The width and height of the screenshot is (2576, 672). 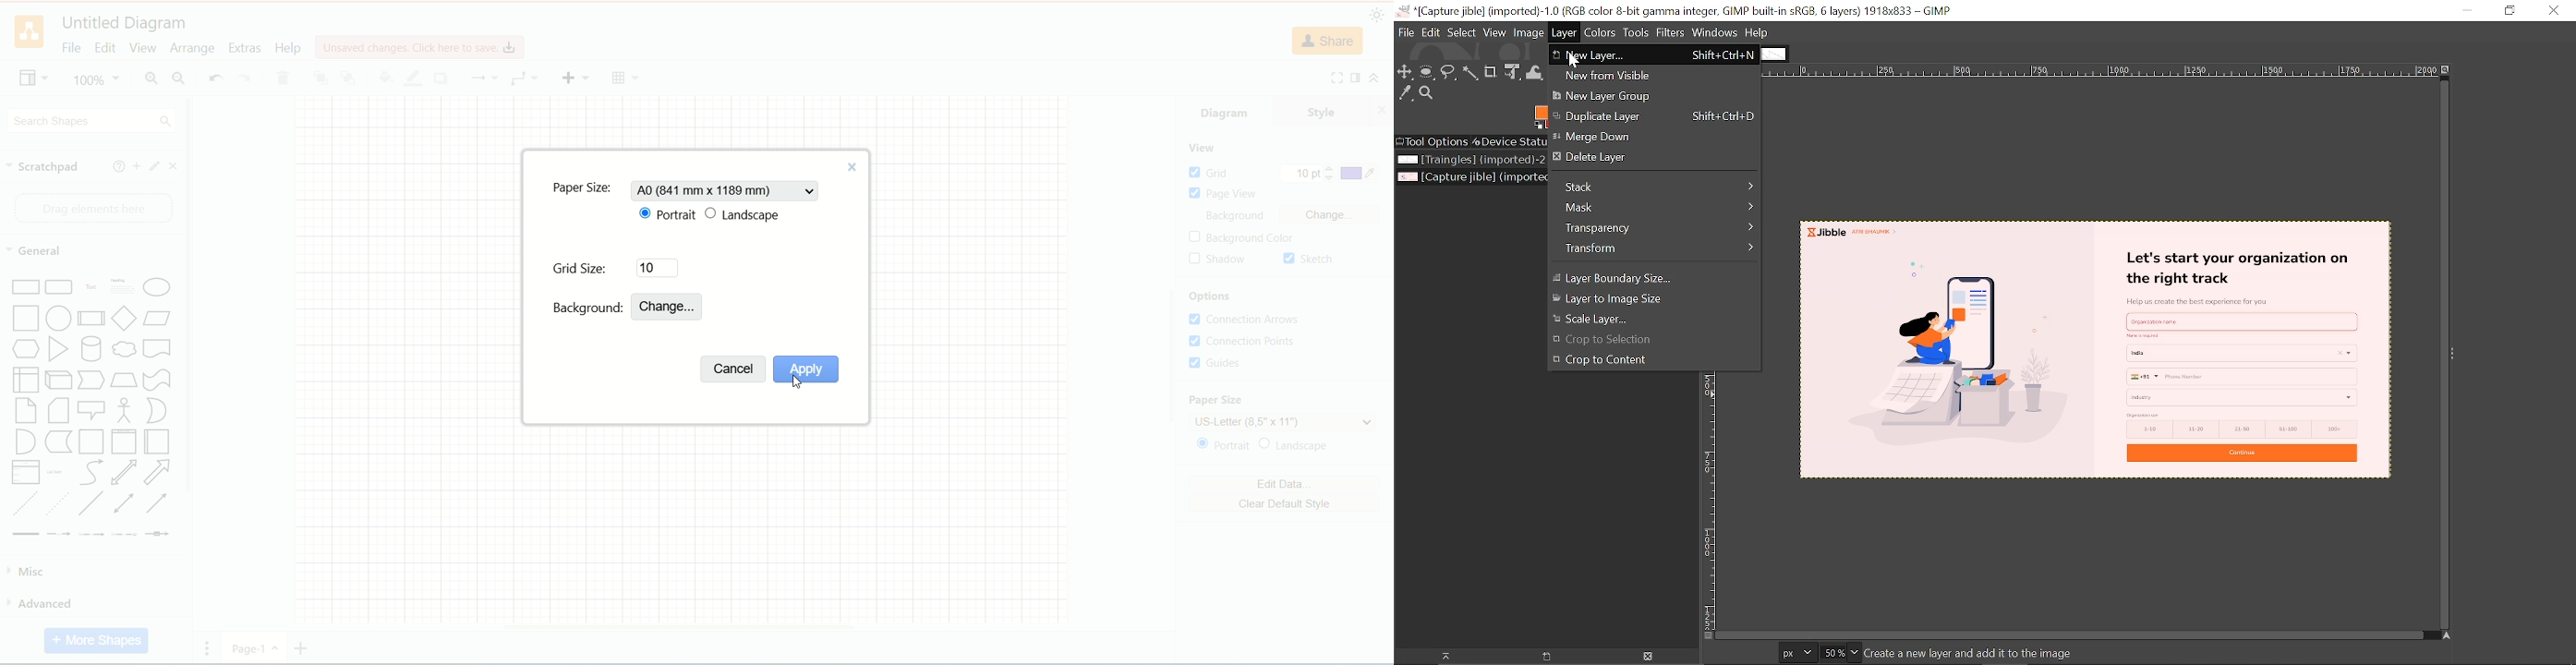 What do you see at coordinates (1714, 32) in the screenshot?
I see `windows` at bounding box center [1714, 32].